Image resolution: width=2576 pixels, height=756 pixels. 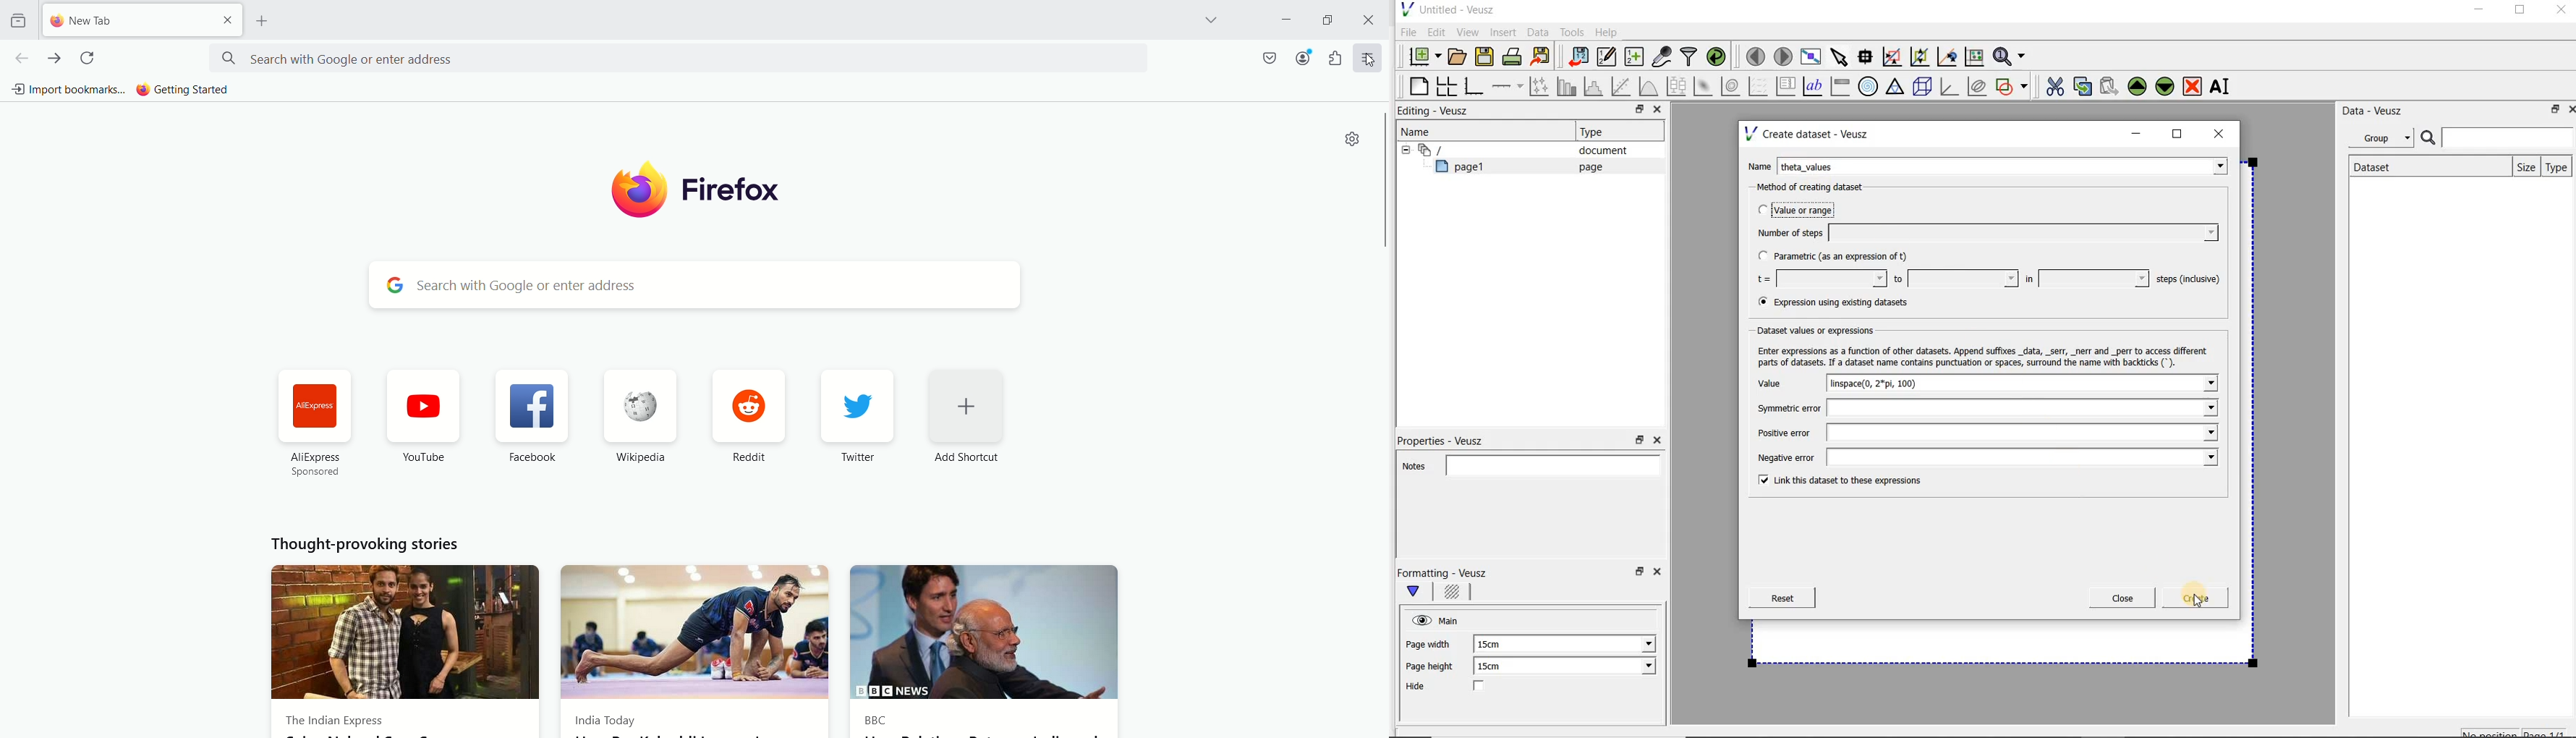 What do you see at coordinates (53, 57) in the screenshot?
I see `go forward one page` at bounding box center [53, 57].